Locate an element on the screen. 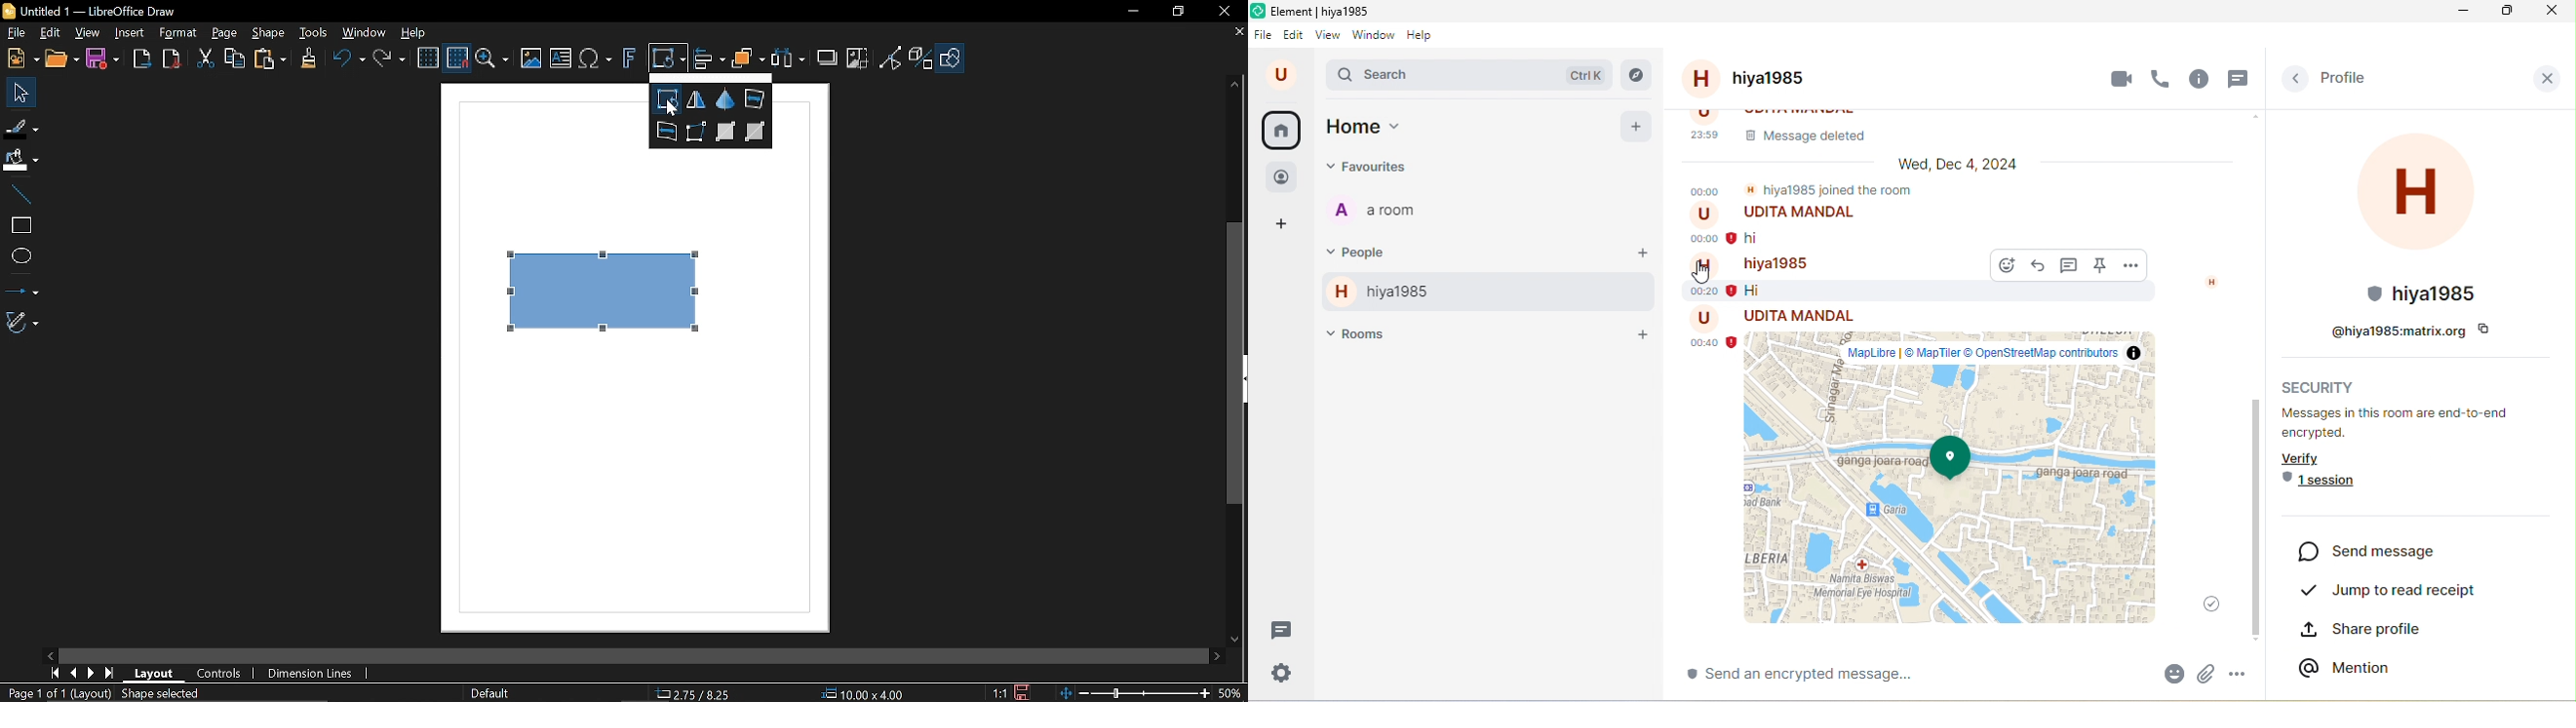  Insert fontwork is located at coordinates (629, 60).